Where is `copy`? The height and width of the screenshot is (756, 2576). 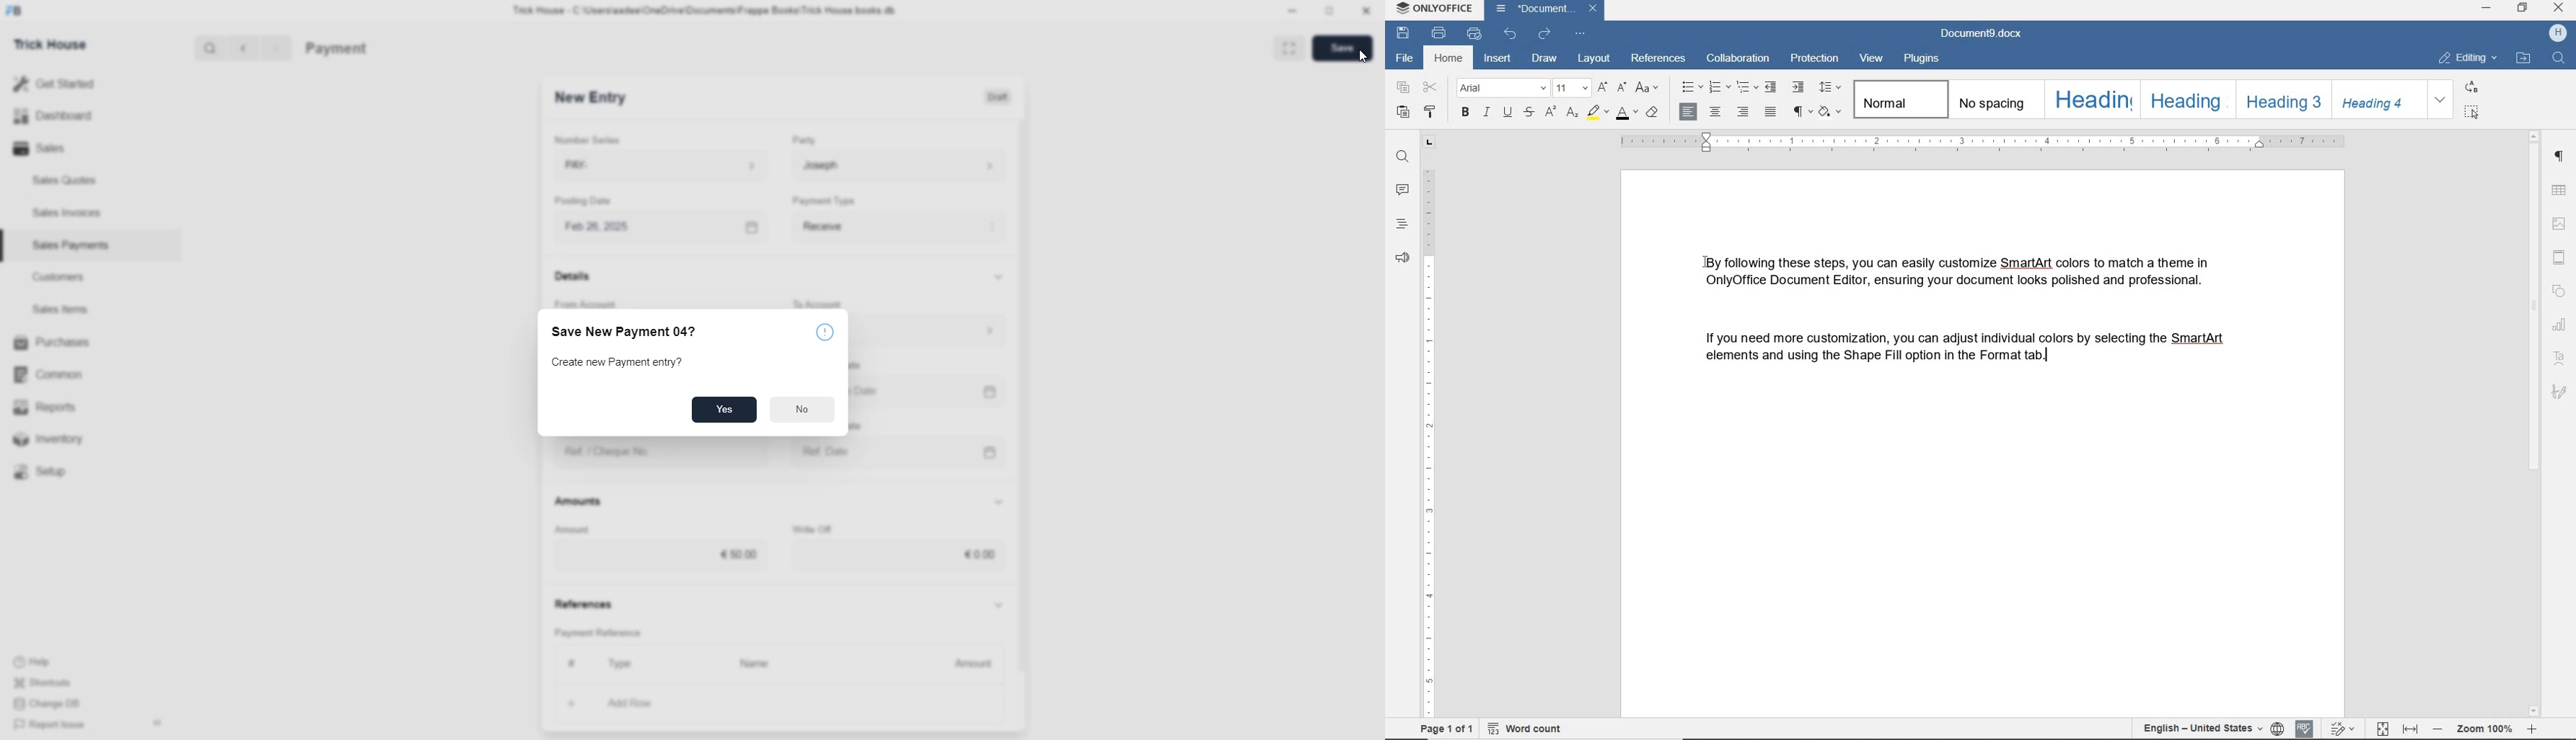 copy is located at coordinates (1405, 91).